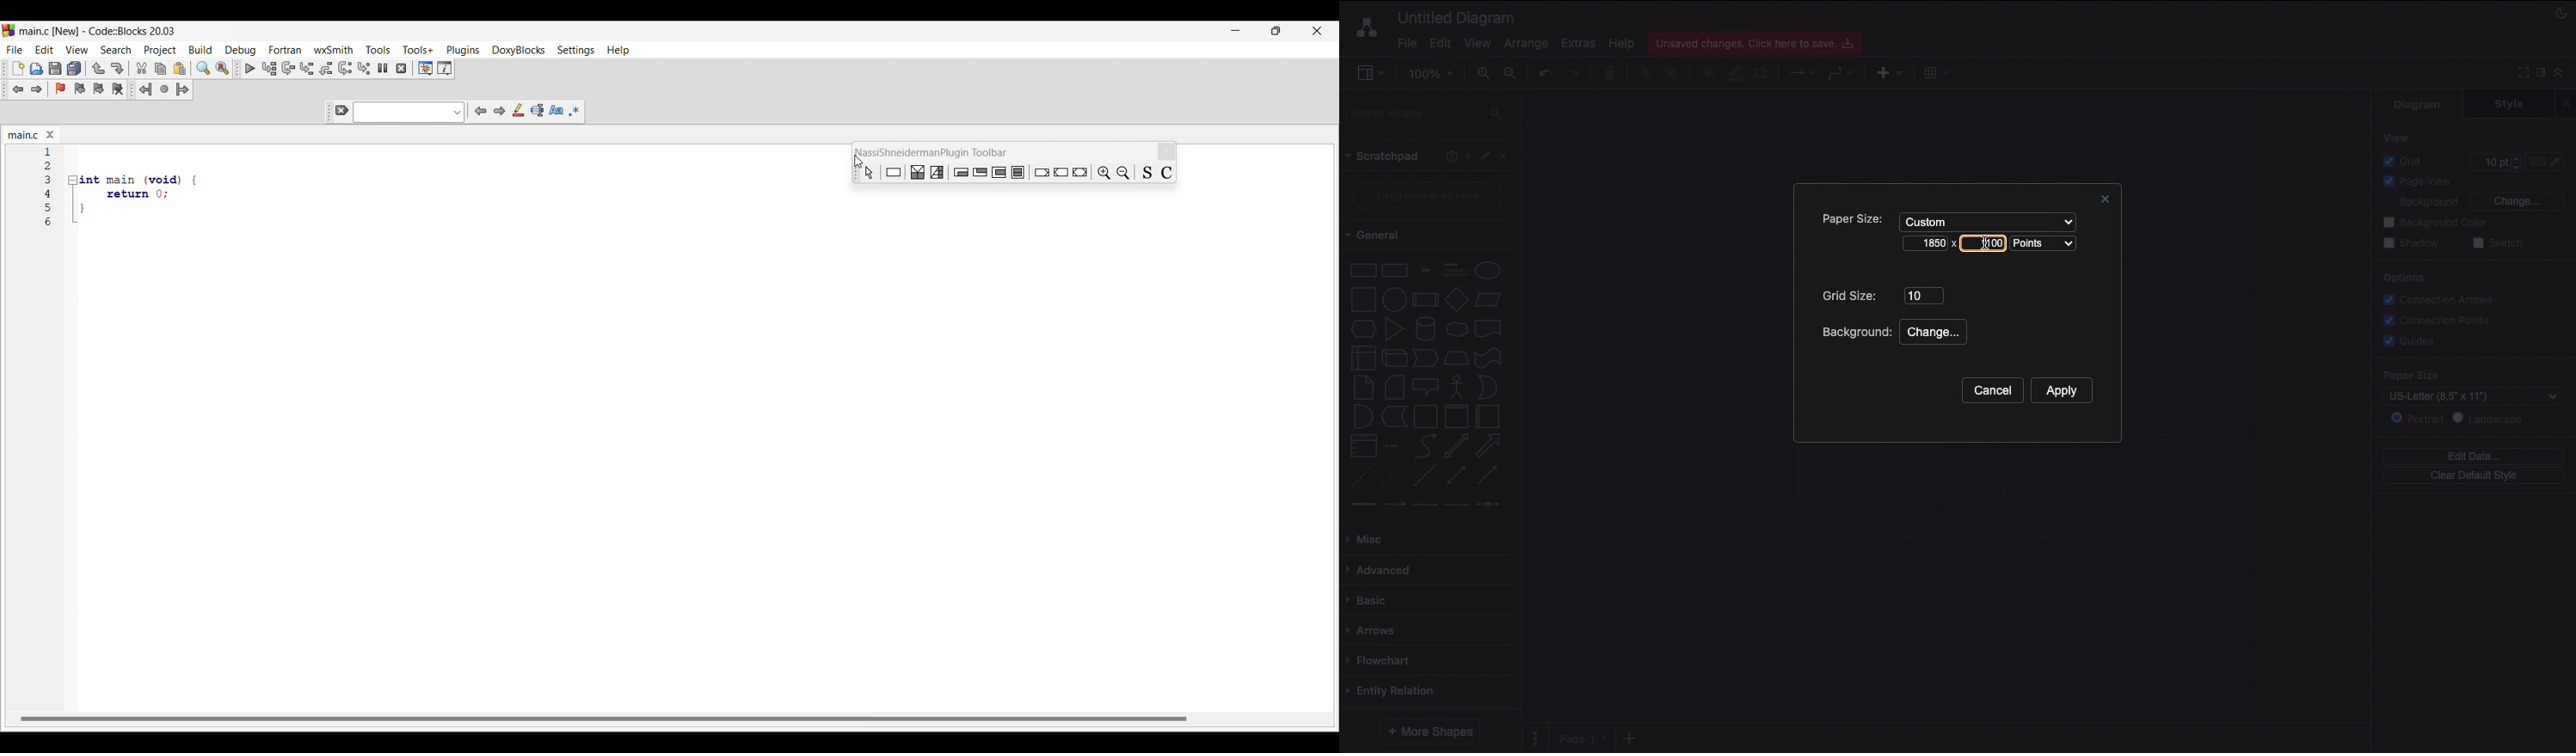  What do you see at coordinates (1987, 244) in the screenshot?
I see `Cursor` at bounding box center [1987, 244].